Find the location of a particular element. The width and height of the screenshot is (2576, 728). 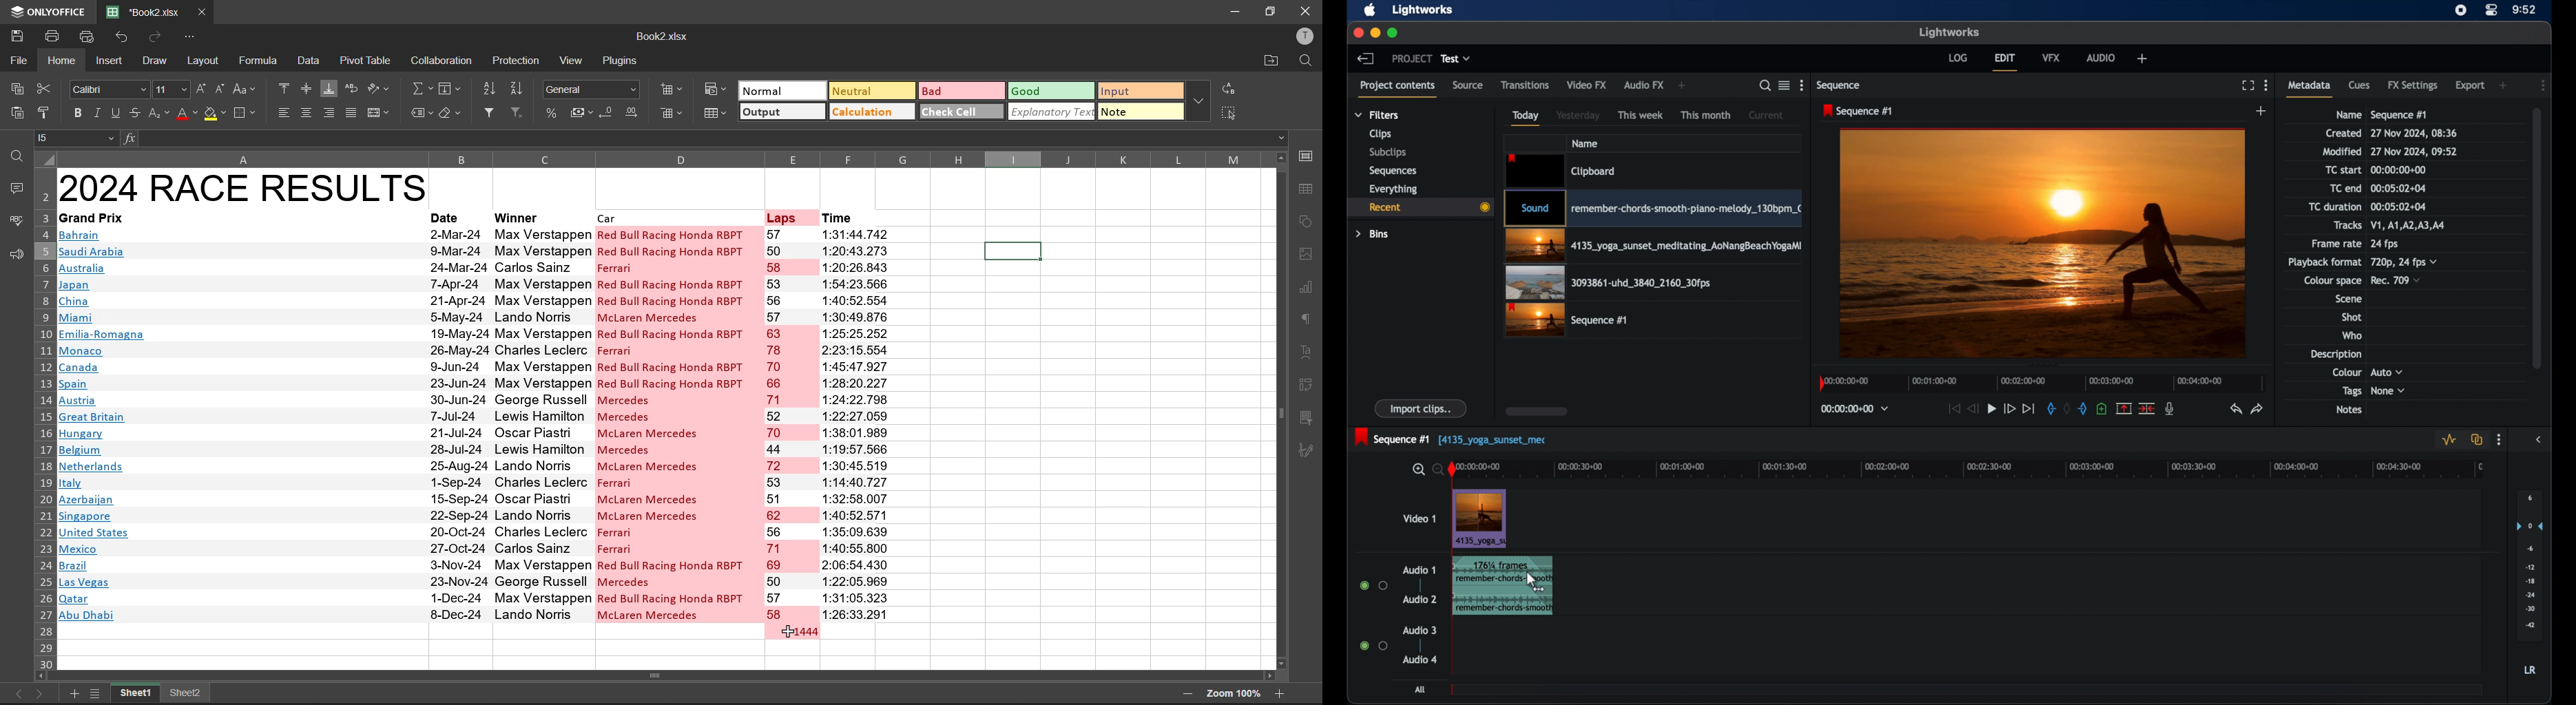

time is located at coordinates (2525, 8).